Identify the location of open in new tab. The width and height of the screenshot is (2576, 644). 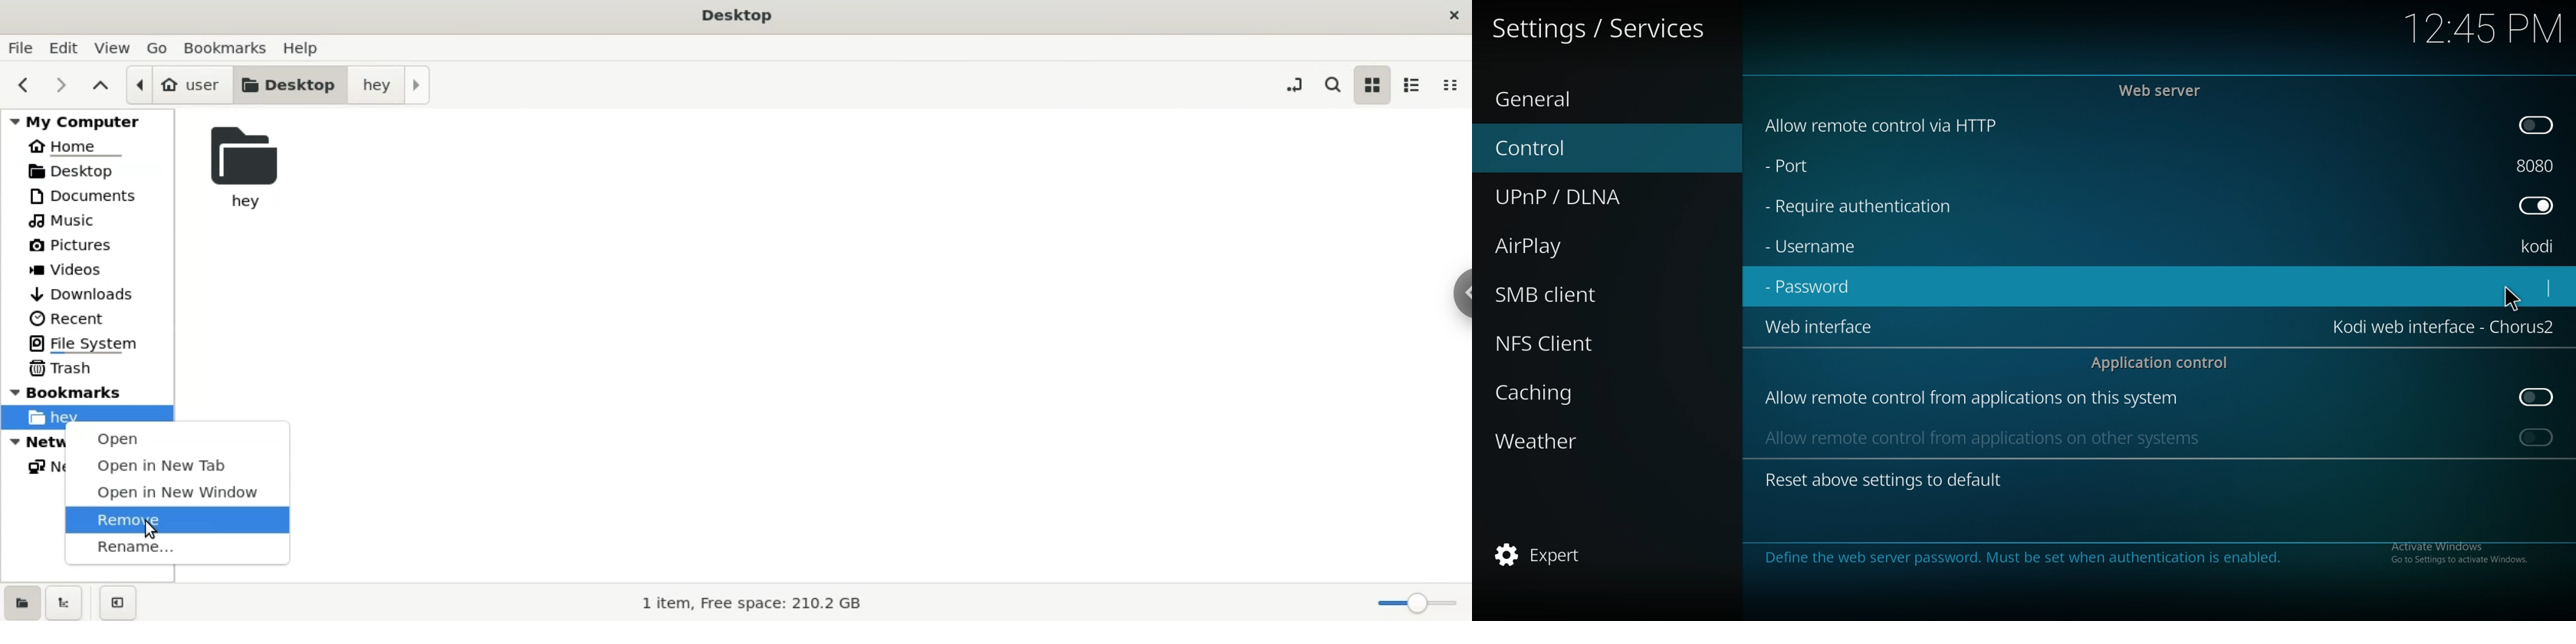
(180, 469).